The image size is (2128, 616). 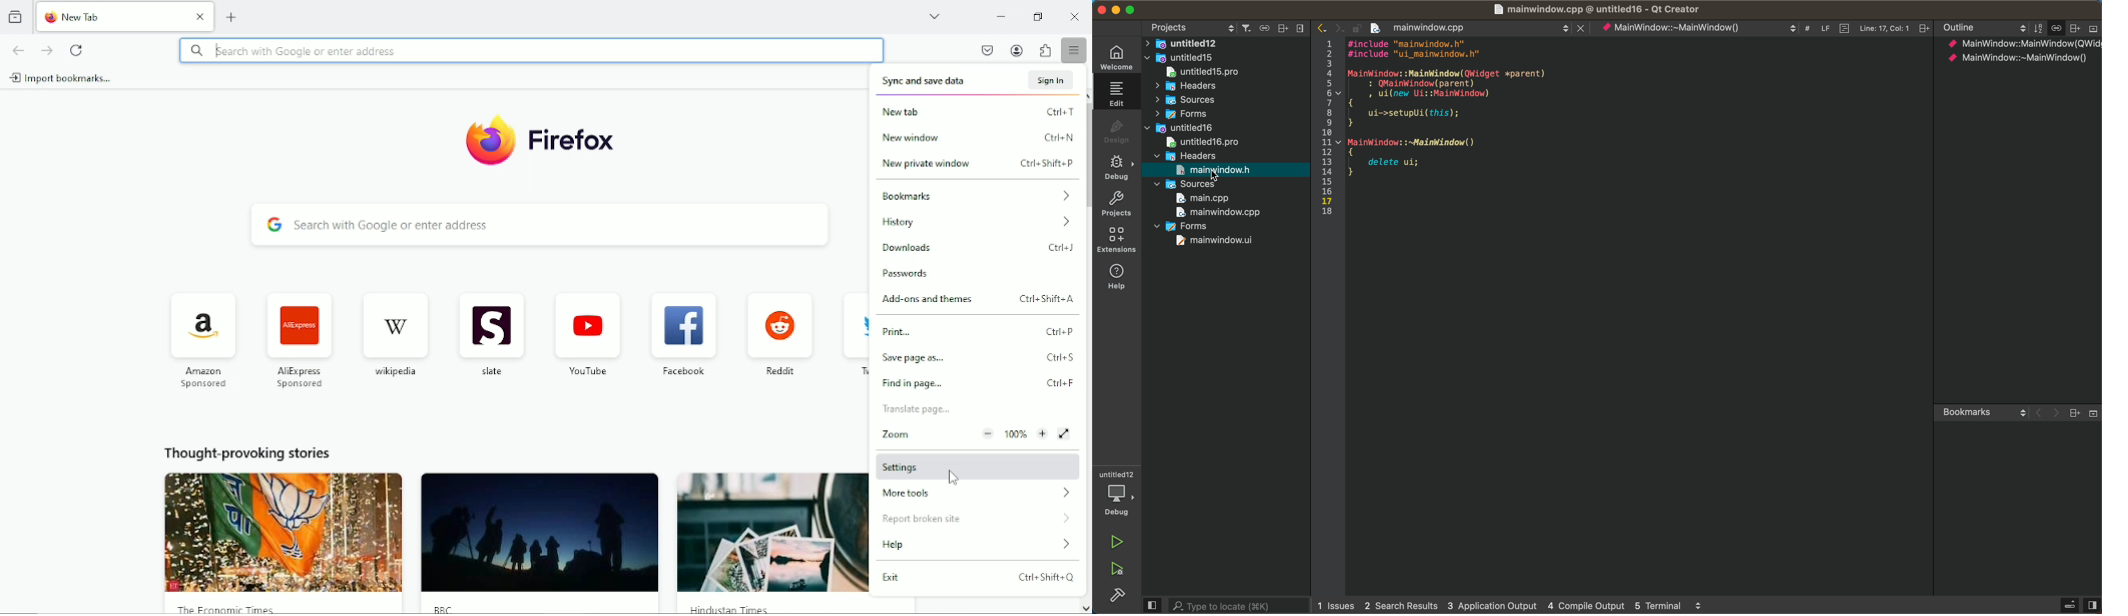 I want to click on Add-ons and themes  Ctrl+Shift+A, so click(x=982, y=298).